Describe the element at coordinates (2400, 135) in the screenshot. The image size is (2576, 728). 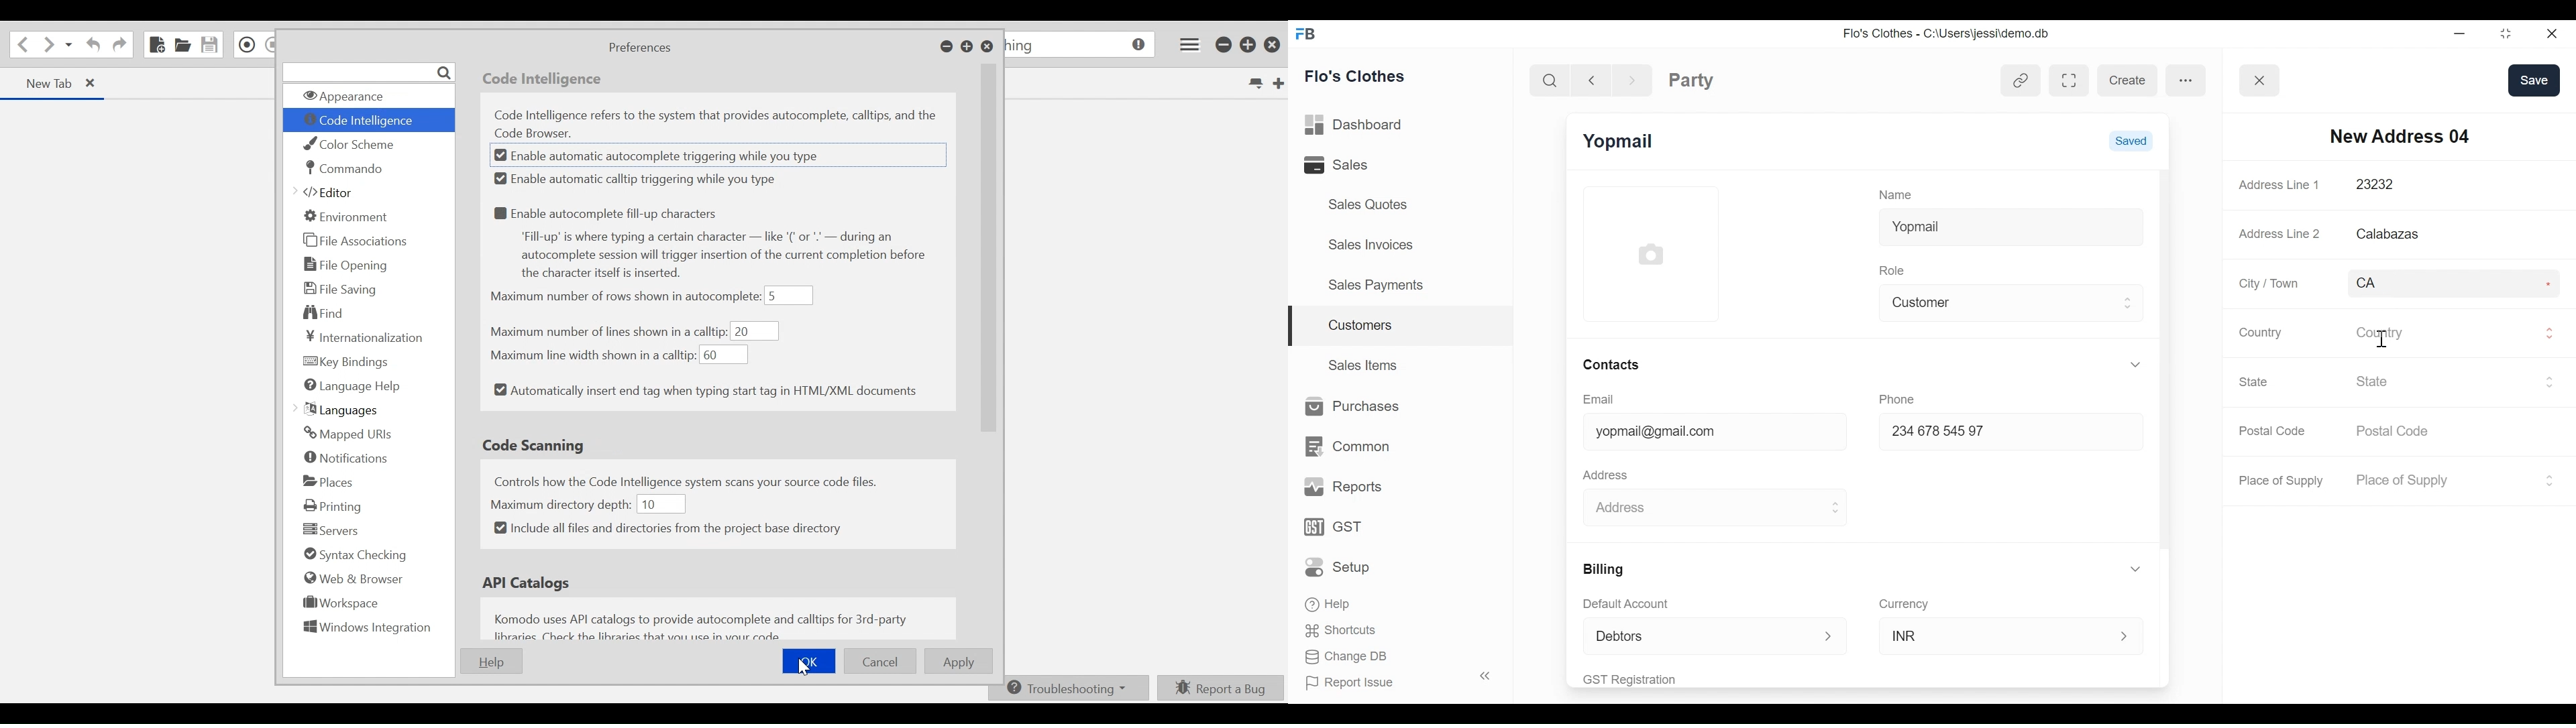
I see `New Address 04` at that location.